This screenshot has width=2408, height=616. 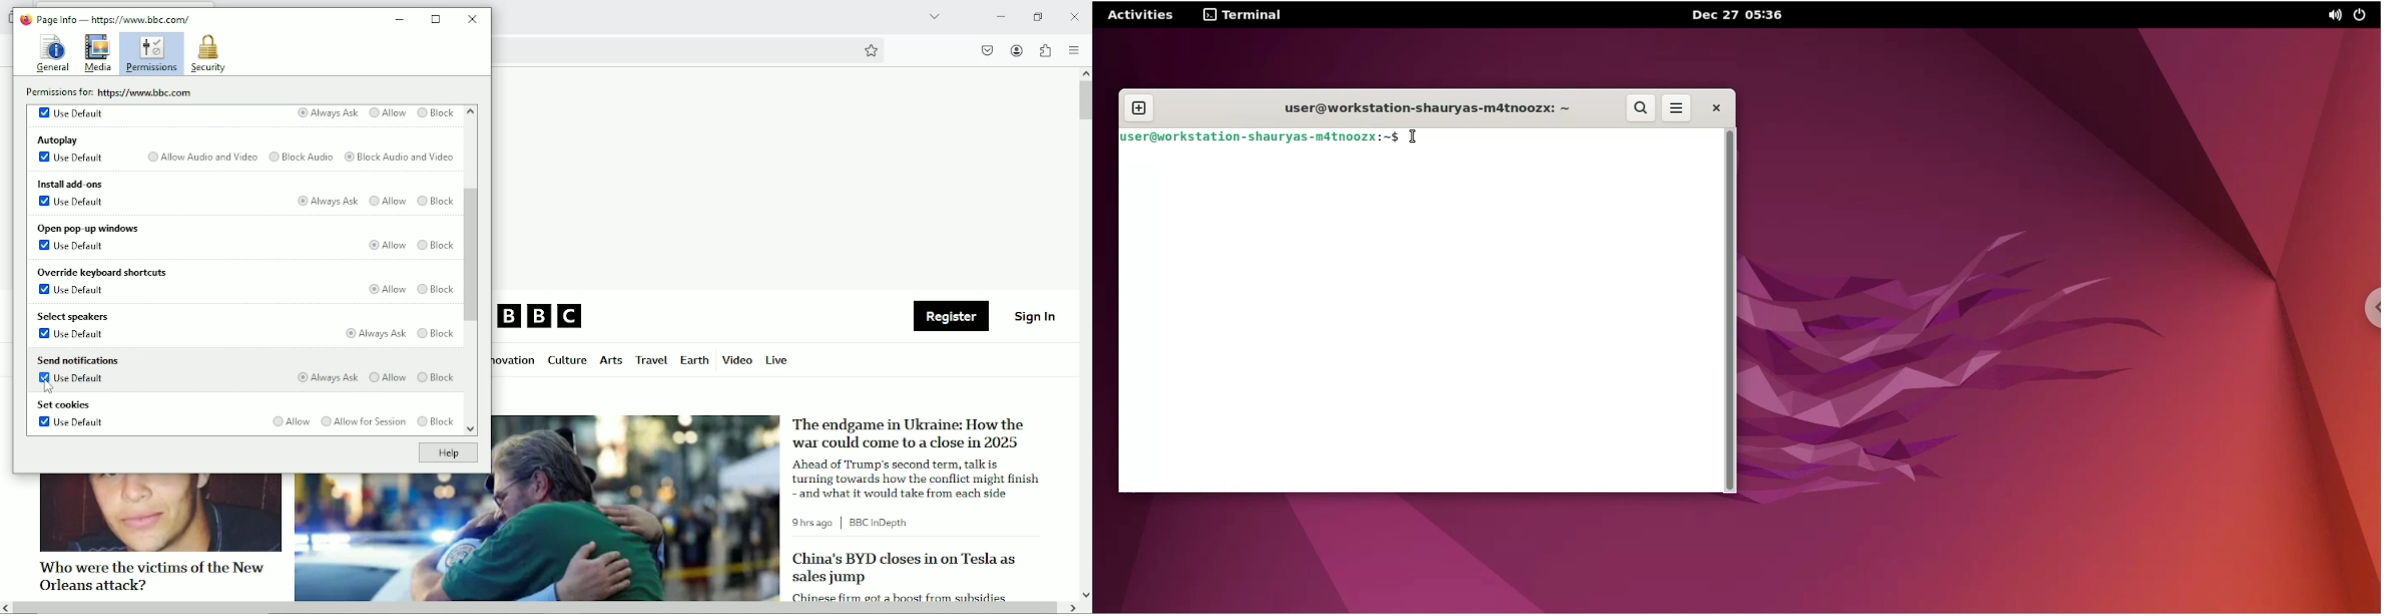 What do you see at coordinates (208, 54) in the screenshot?
I see `Security` at bounding box center [208, 54].